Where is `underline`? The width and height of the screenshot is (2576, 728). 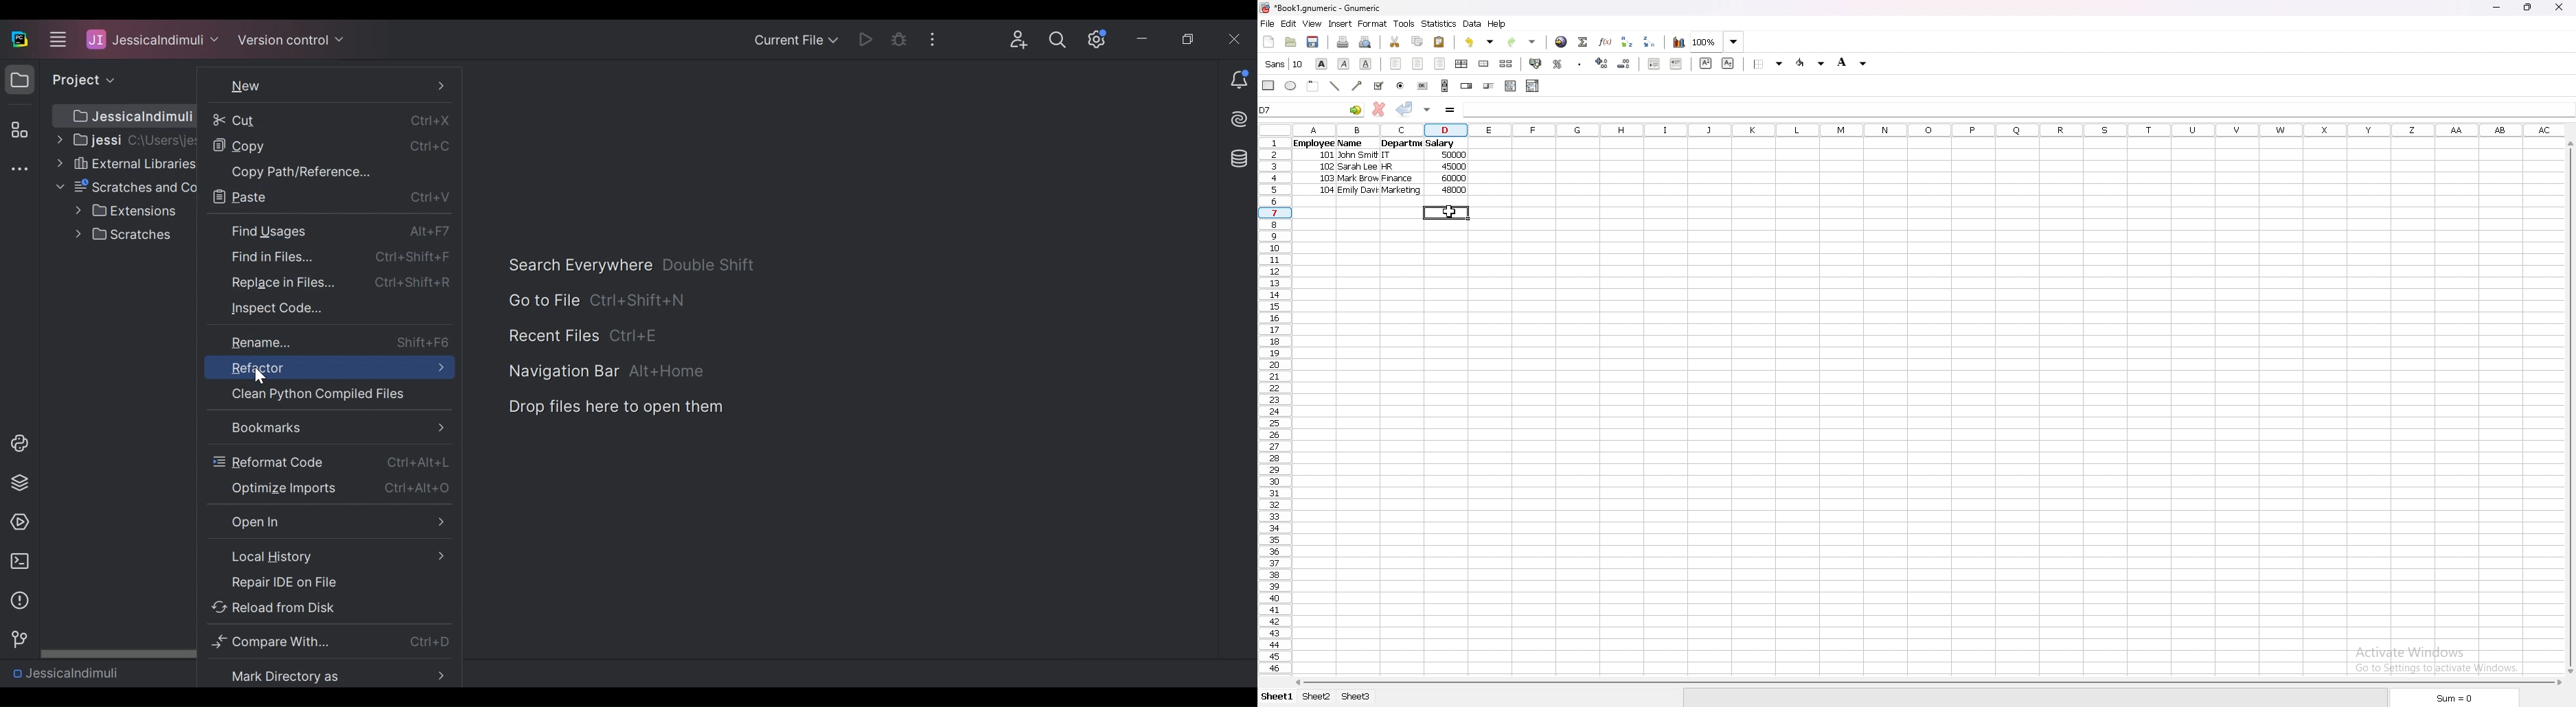
underline is located at coordinates (1367, 65).